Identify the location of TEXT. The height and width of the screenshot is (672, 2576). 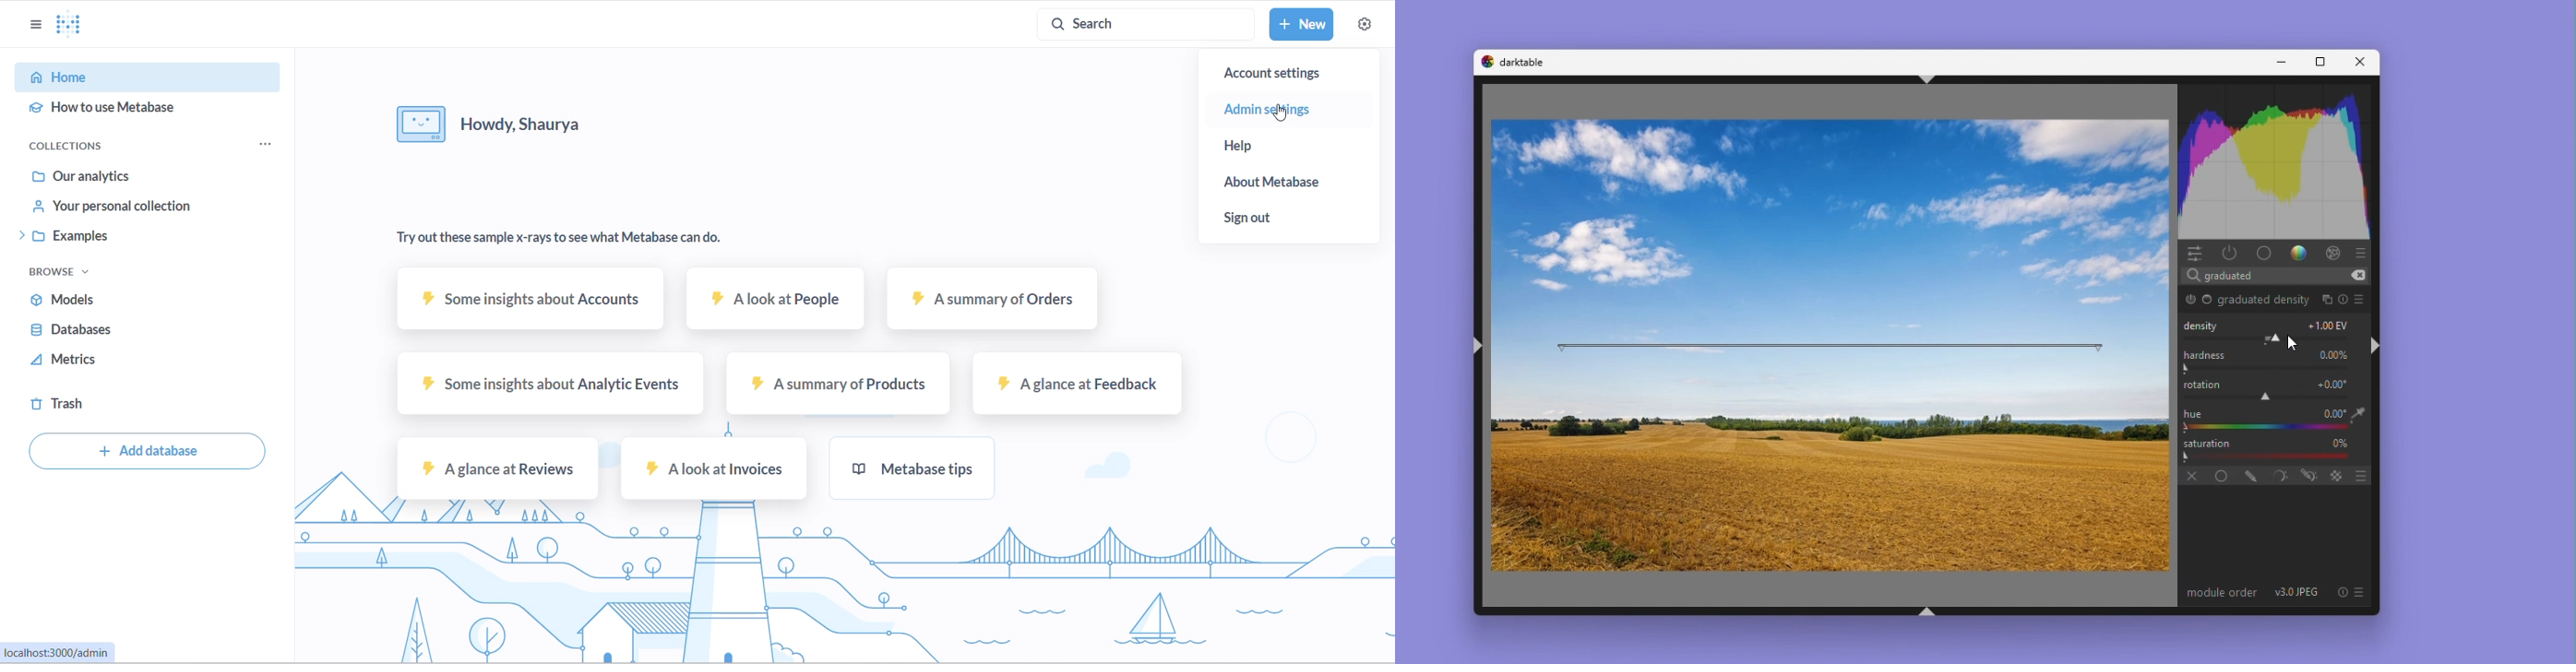
(572, 235).